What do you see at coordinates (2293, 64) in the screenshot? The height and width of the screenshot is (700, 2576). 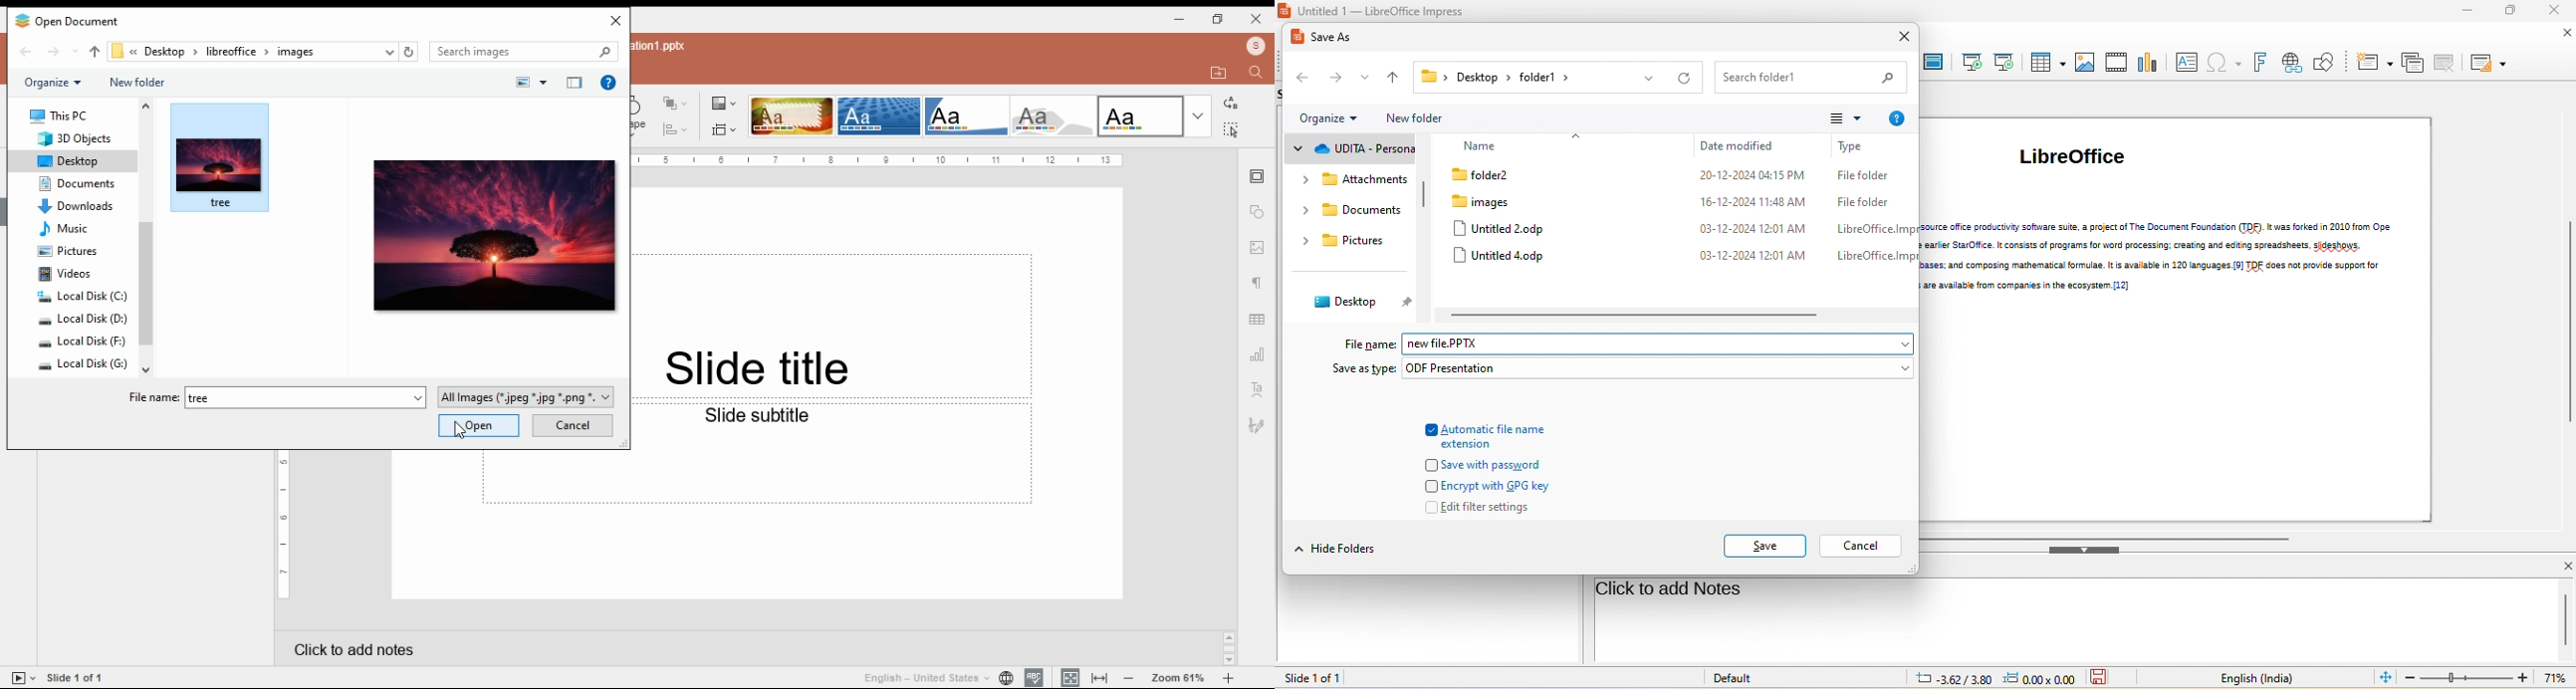 I see `hyperlink` at bounding box center [2293, 64].